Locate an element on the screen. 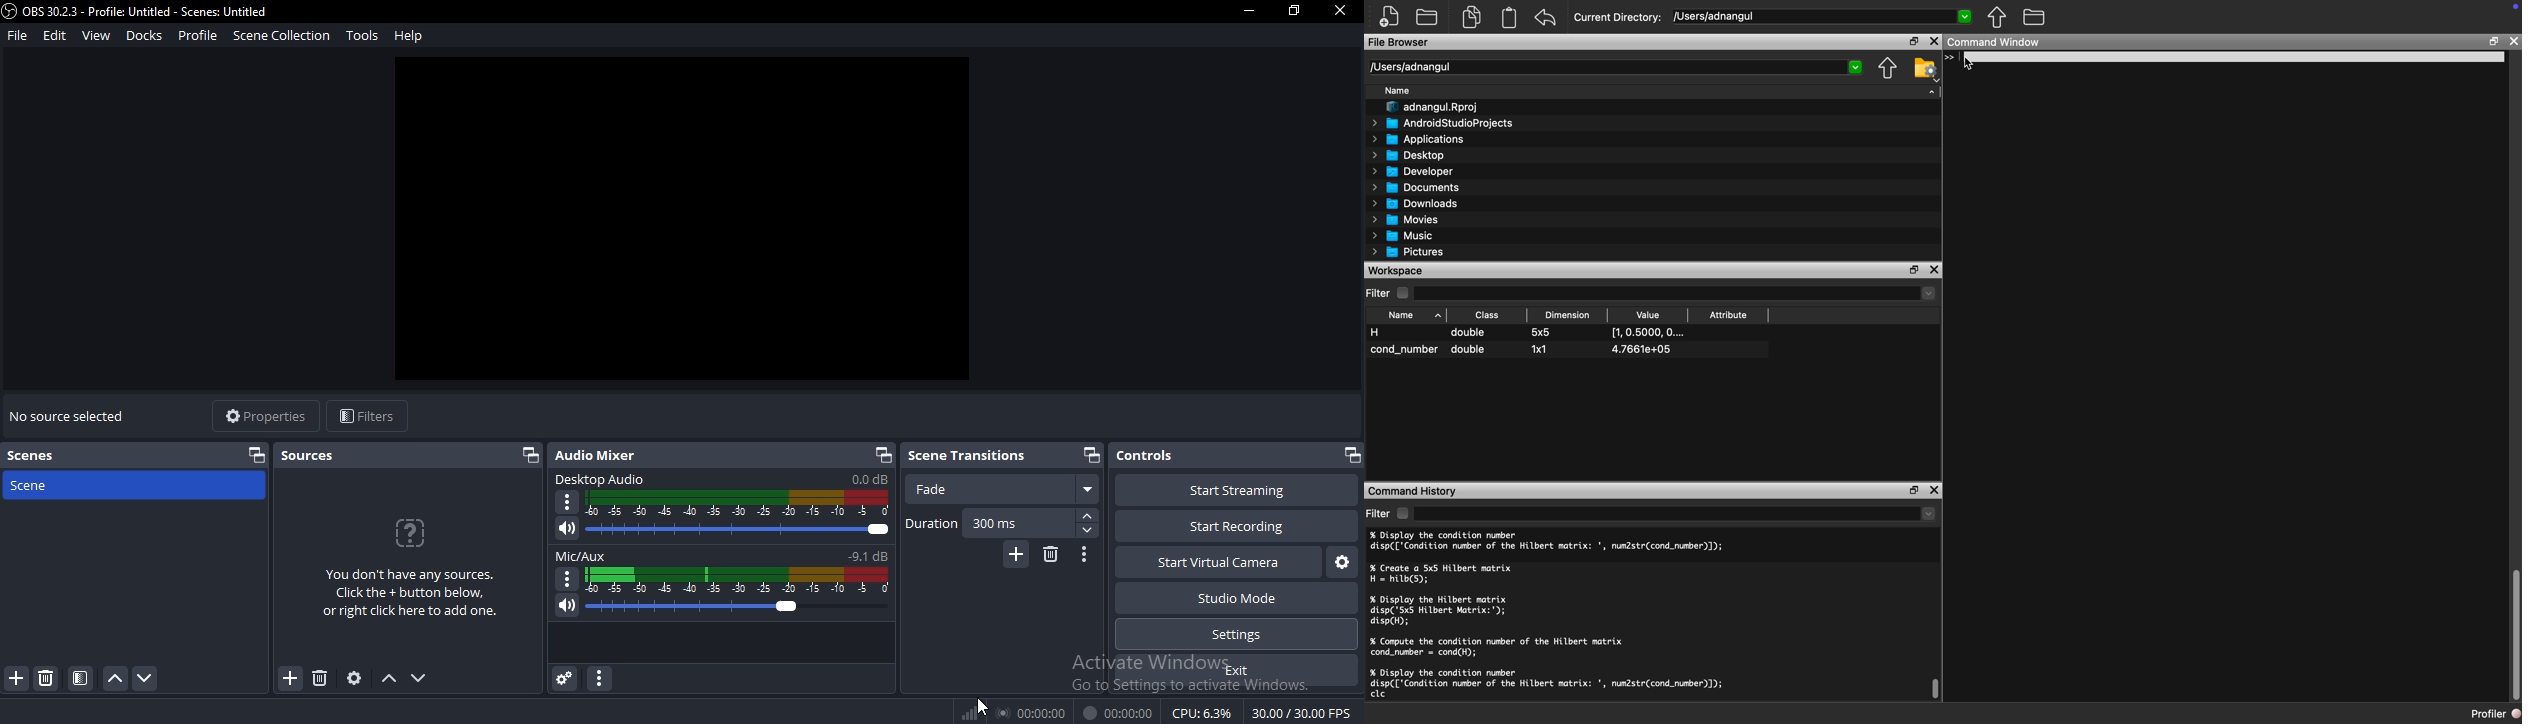 This screenshot has width=2548, height=728. move up is located at coordinates (389, 679).